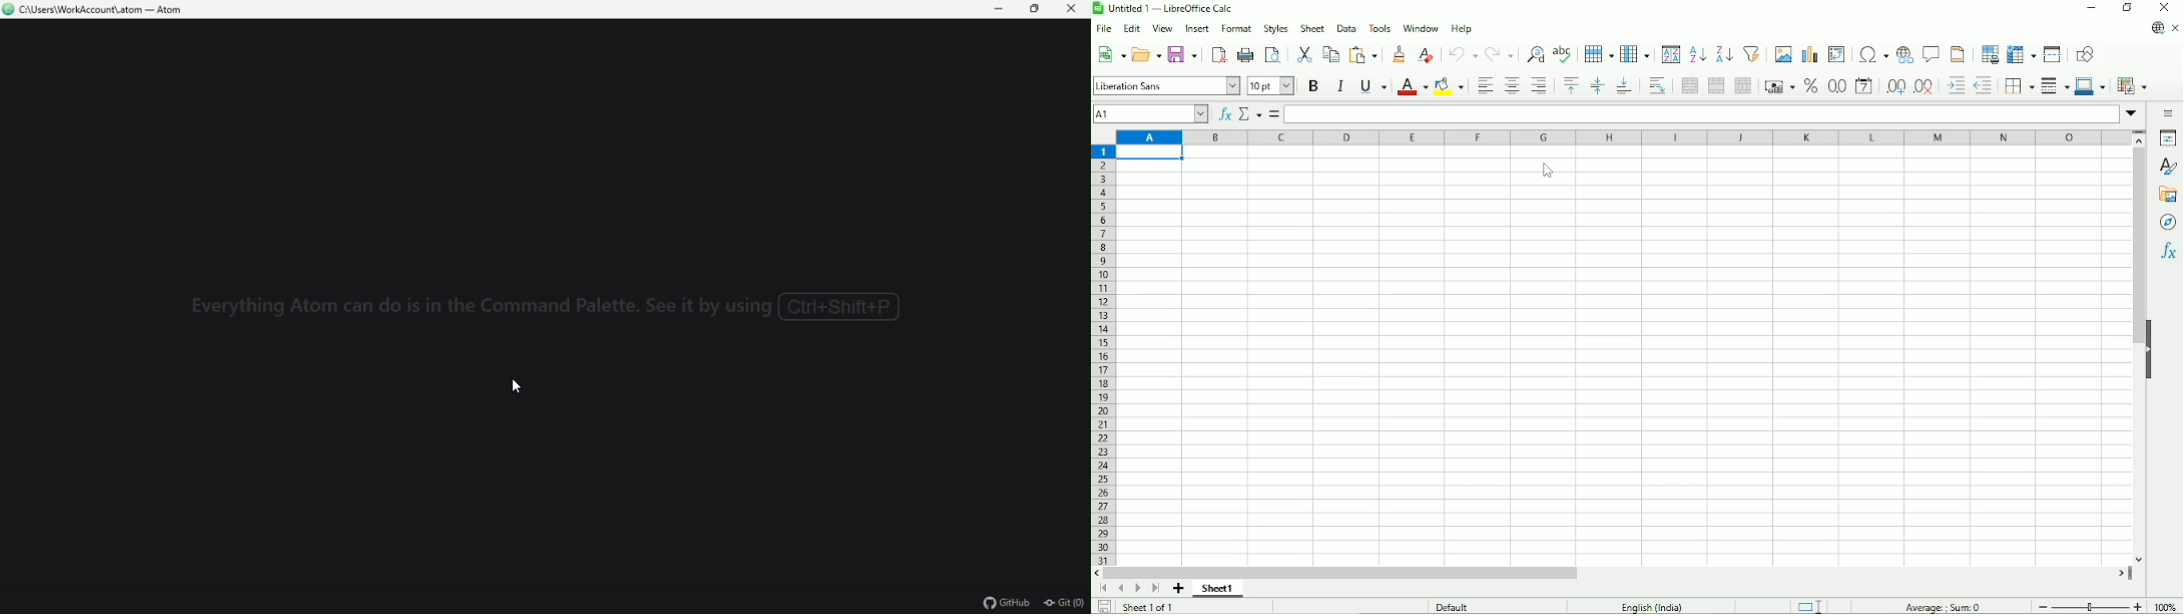  What do you see at coordinates (1372, 85) in the screenshot?
I see `Underline` at bounding box center [1372, 85].